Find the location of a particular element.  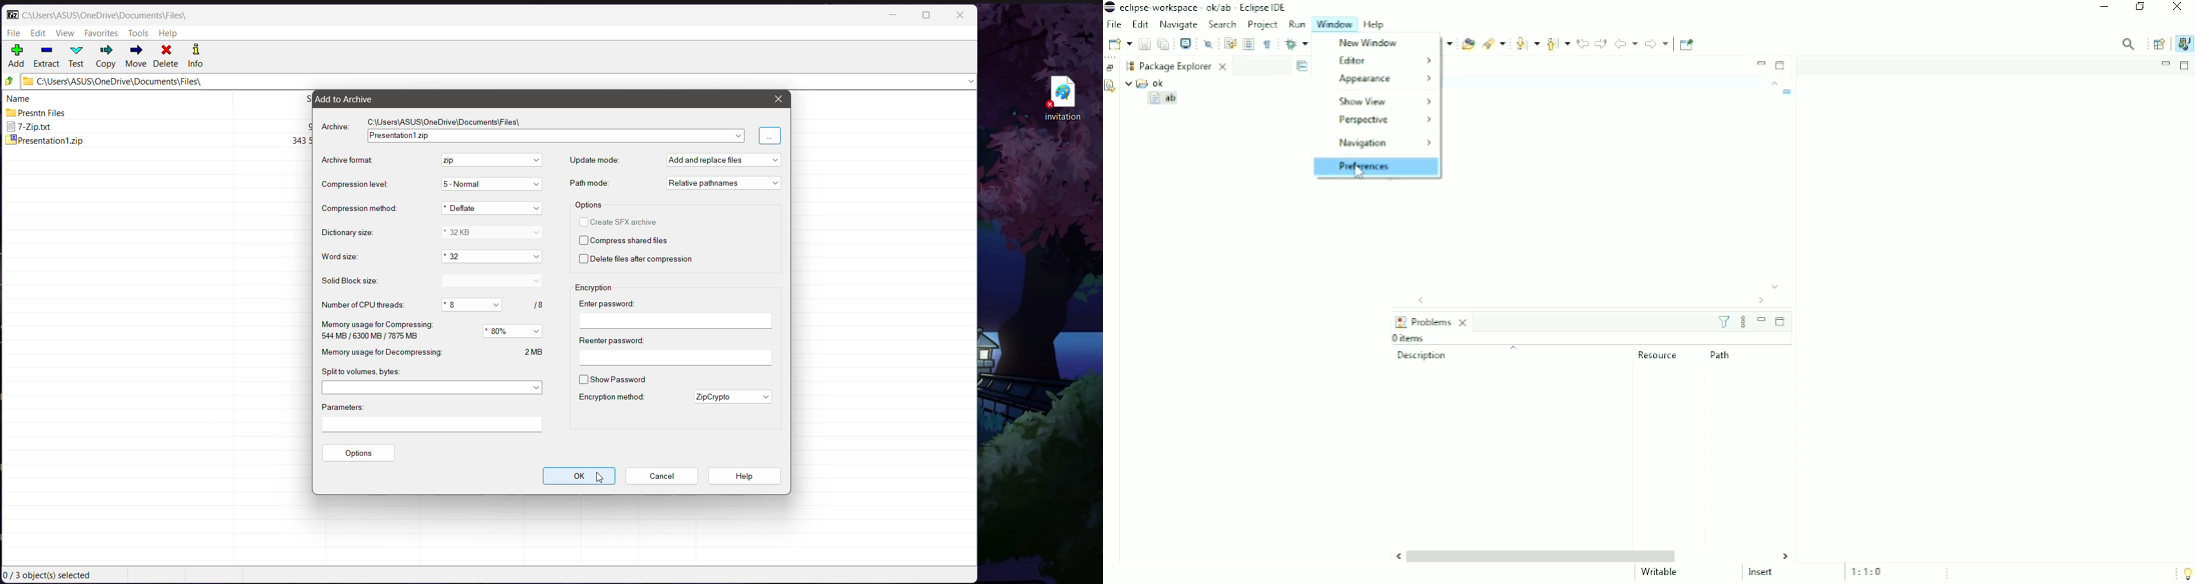

Set the memory usage for Compressing in precentage is located at coordinates (514, 331).